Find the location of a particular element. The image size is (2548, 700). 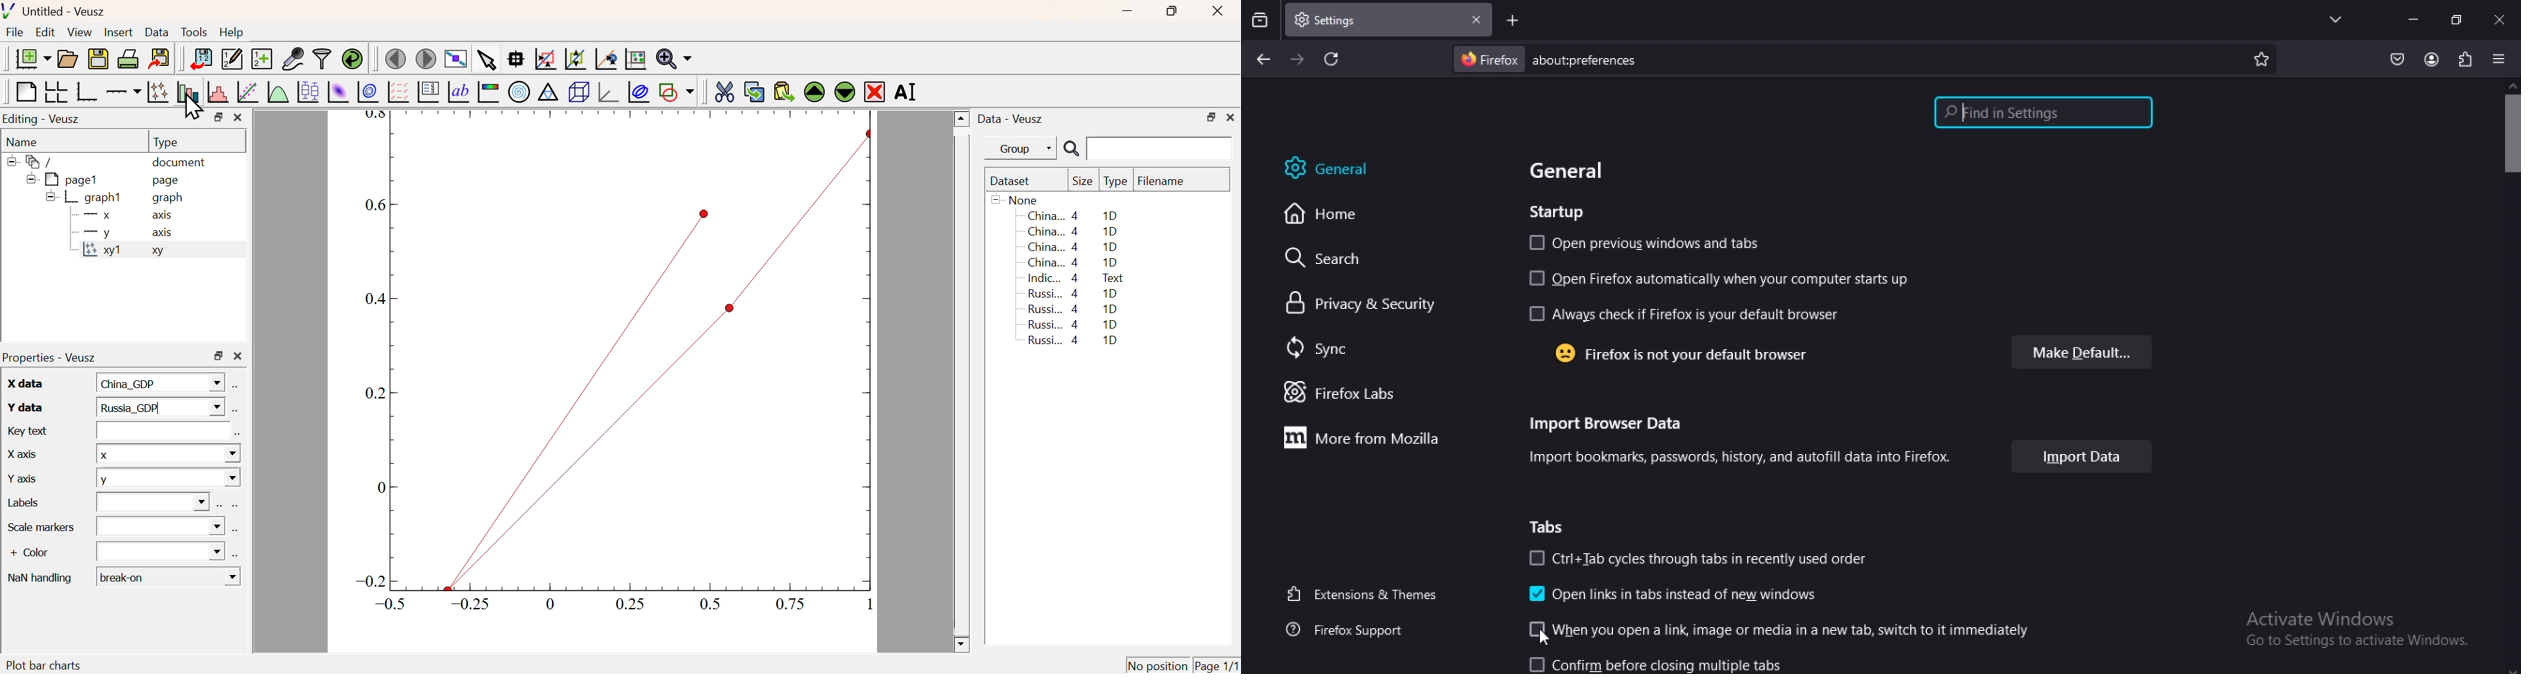

Import Data is located at coordinates (201, 59).